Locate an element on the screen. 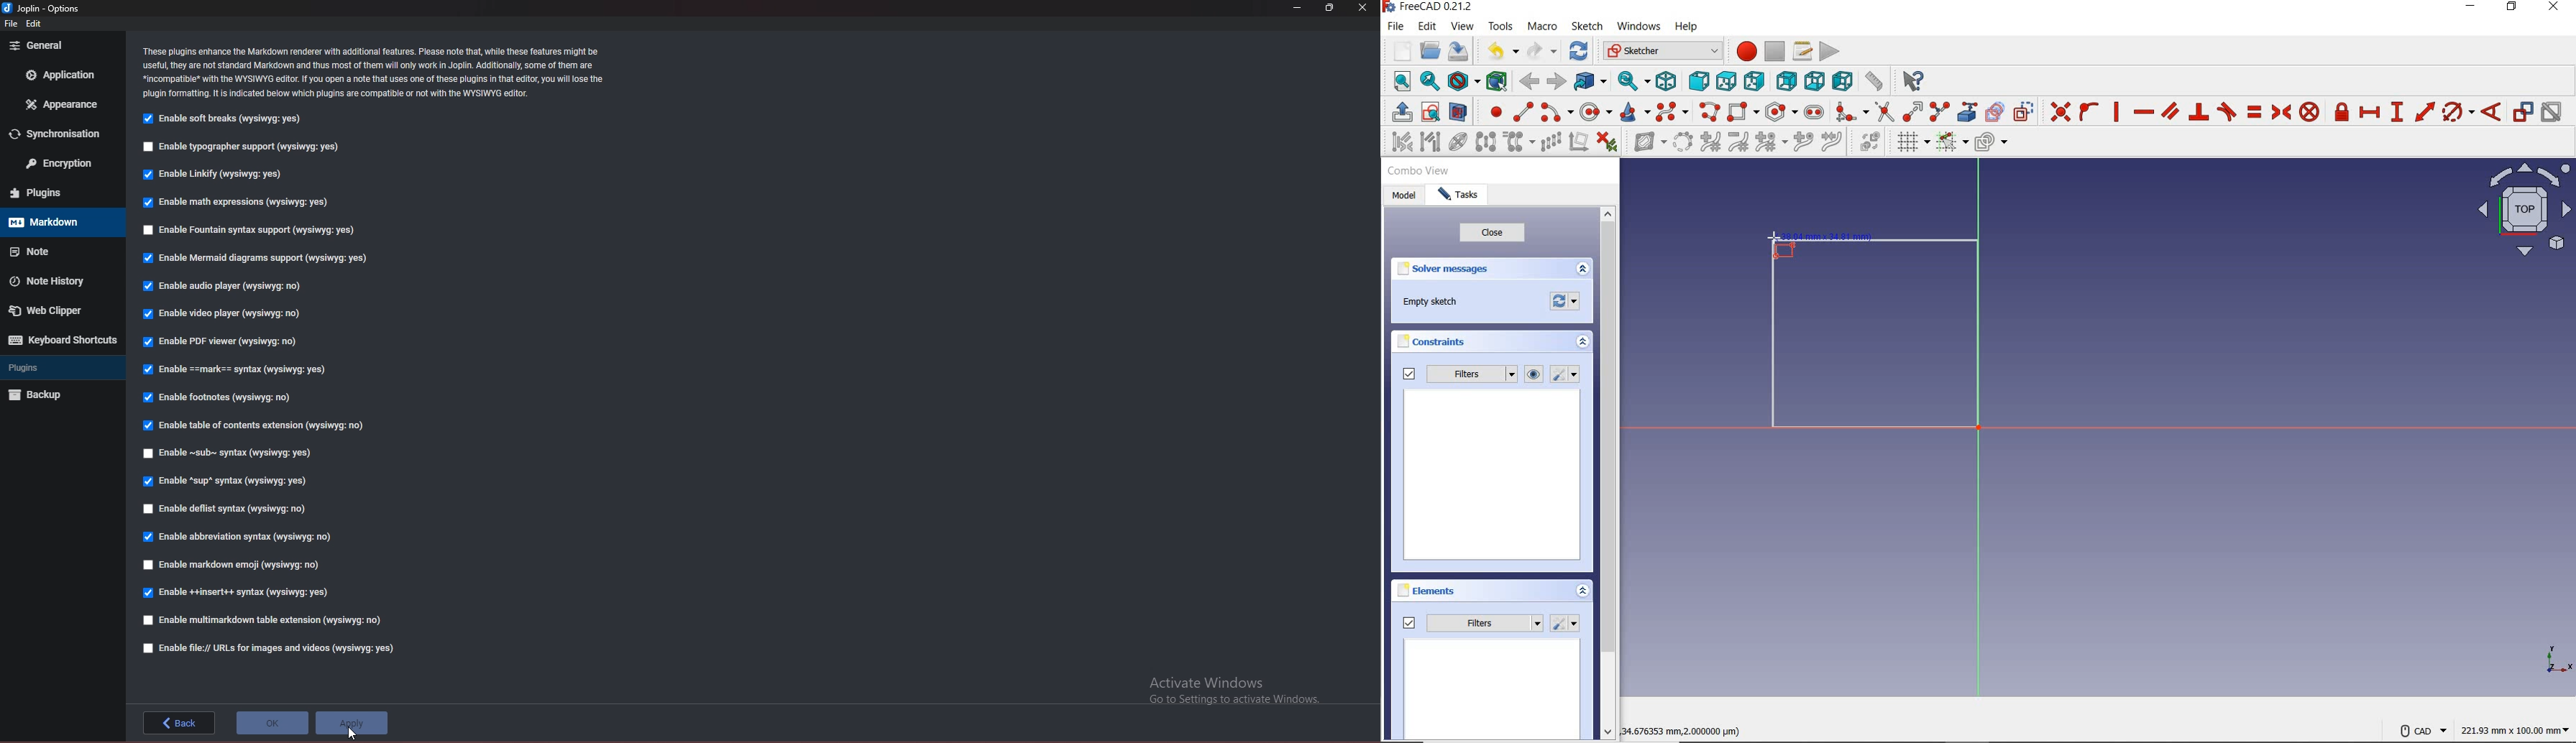  resize is located at coordinates (1330, 9).